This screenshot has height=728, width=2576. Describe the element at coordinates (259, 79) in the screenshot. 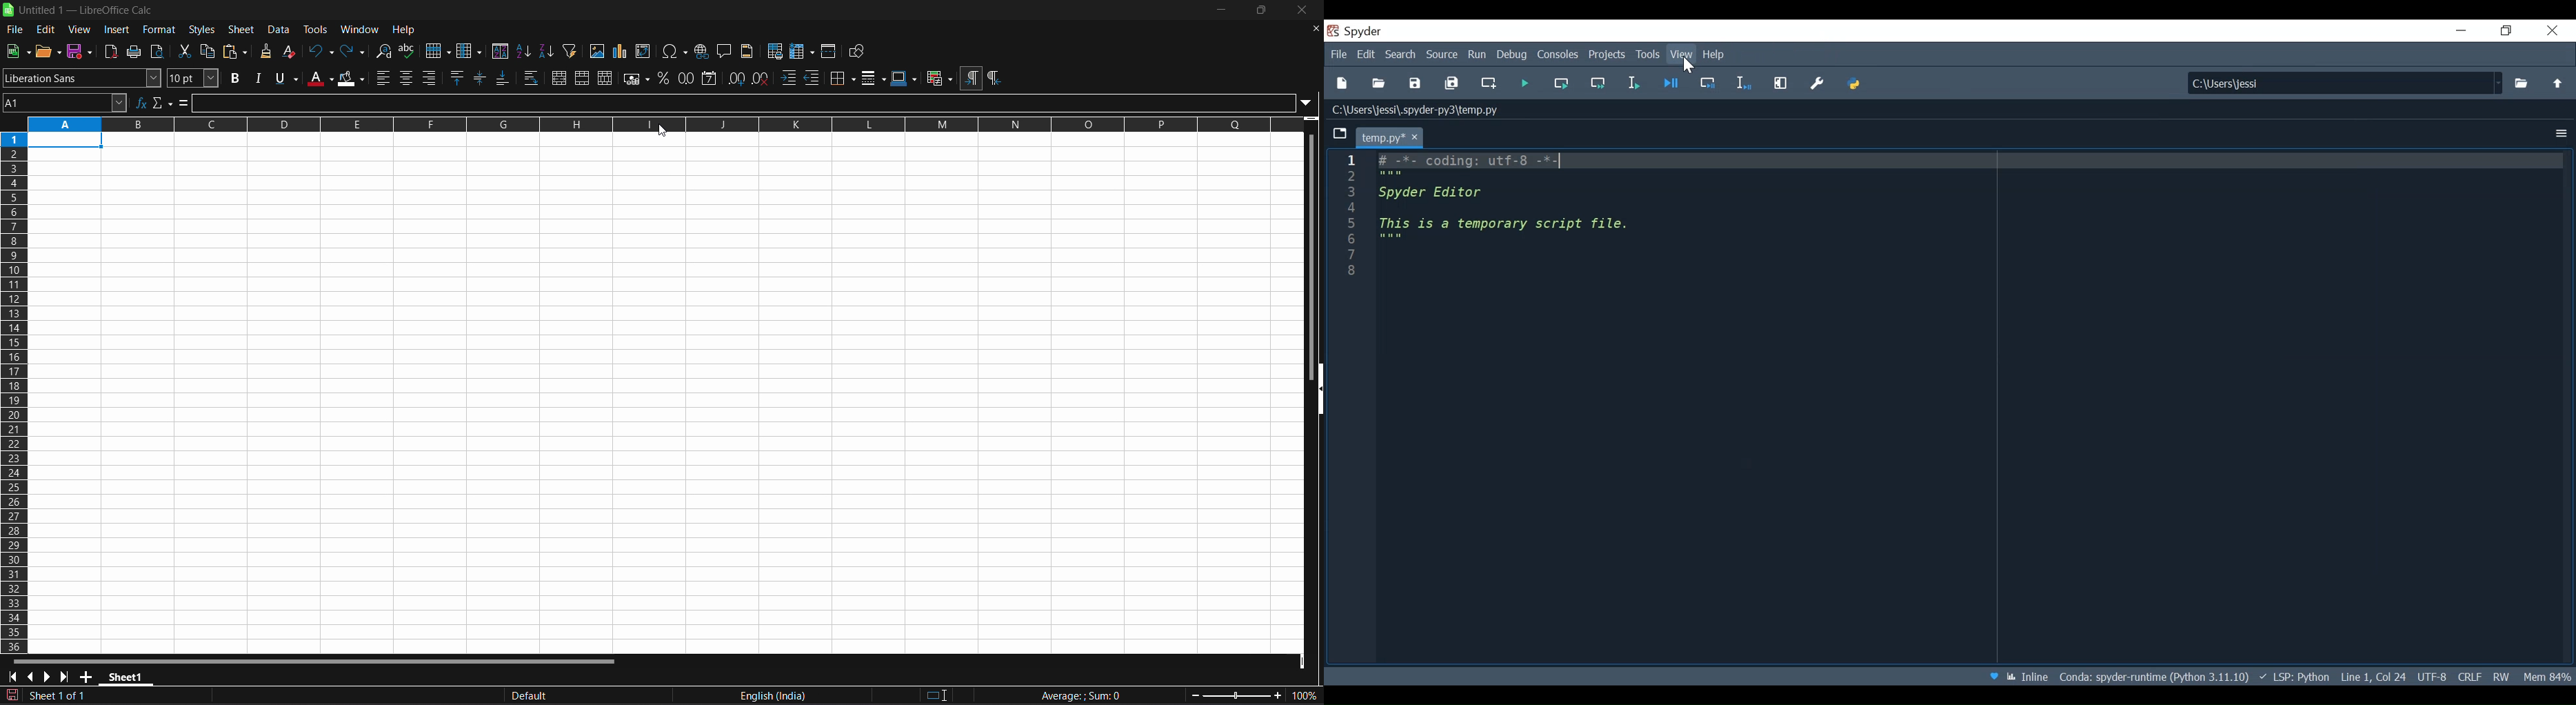

I see `italic` at that location.